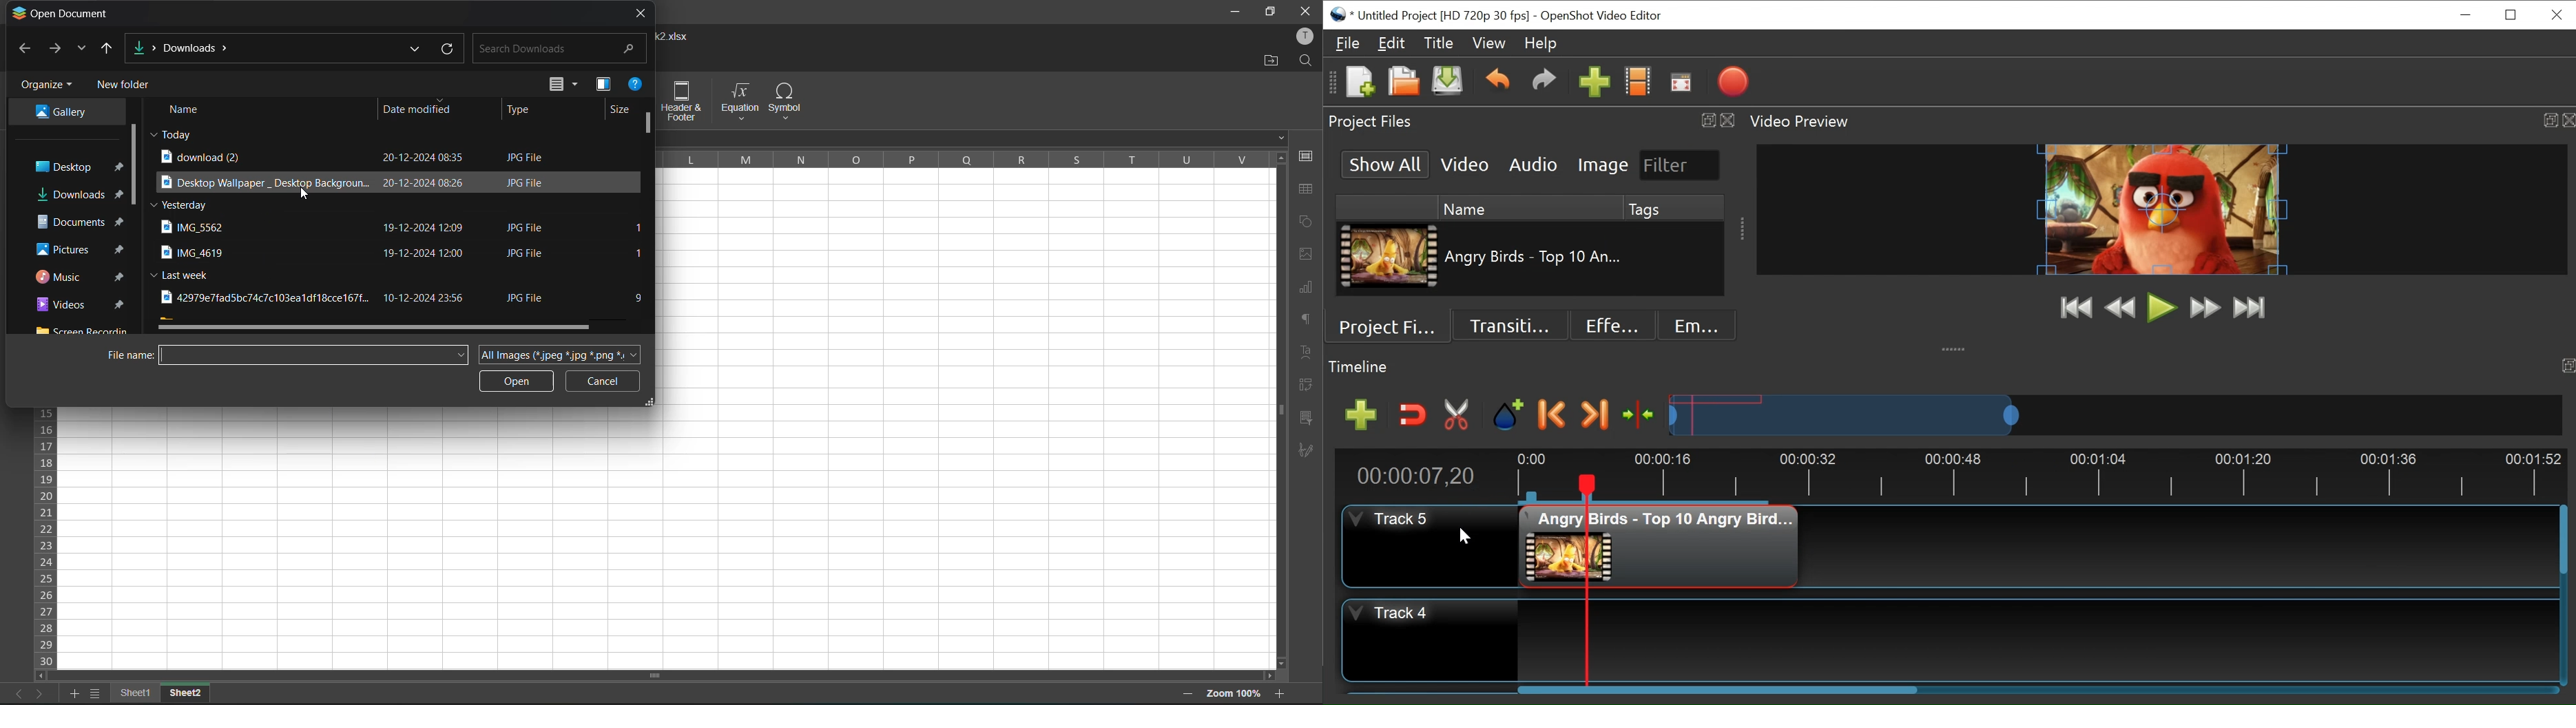 This screenshot has width=2576, height=728. Describe the element at coordinates (186, 691) in the screenshot. I see `sheet2` at that location.